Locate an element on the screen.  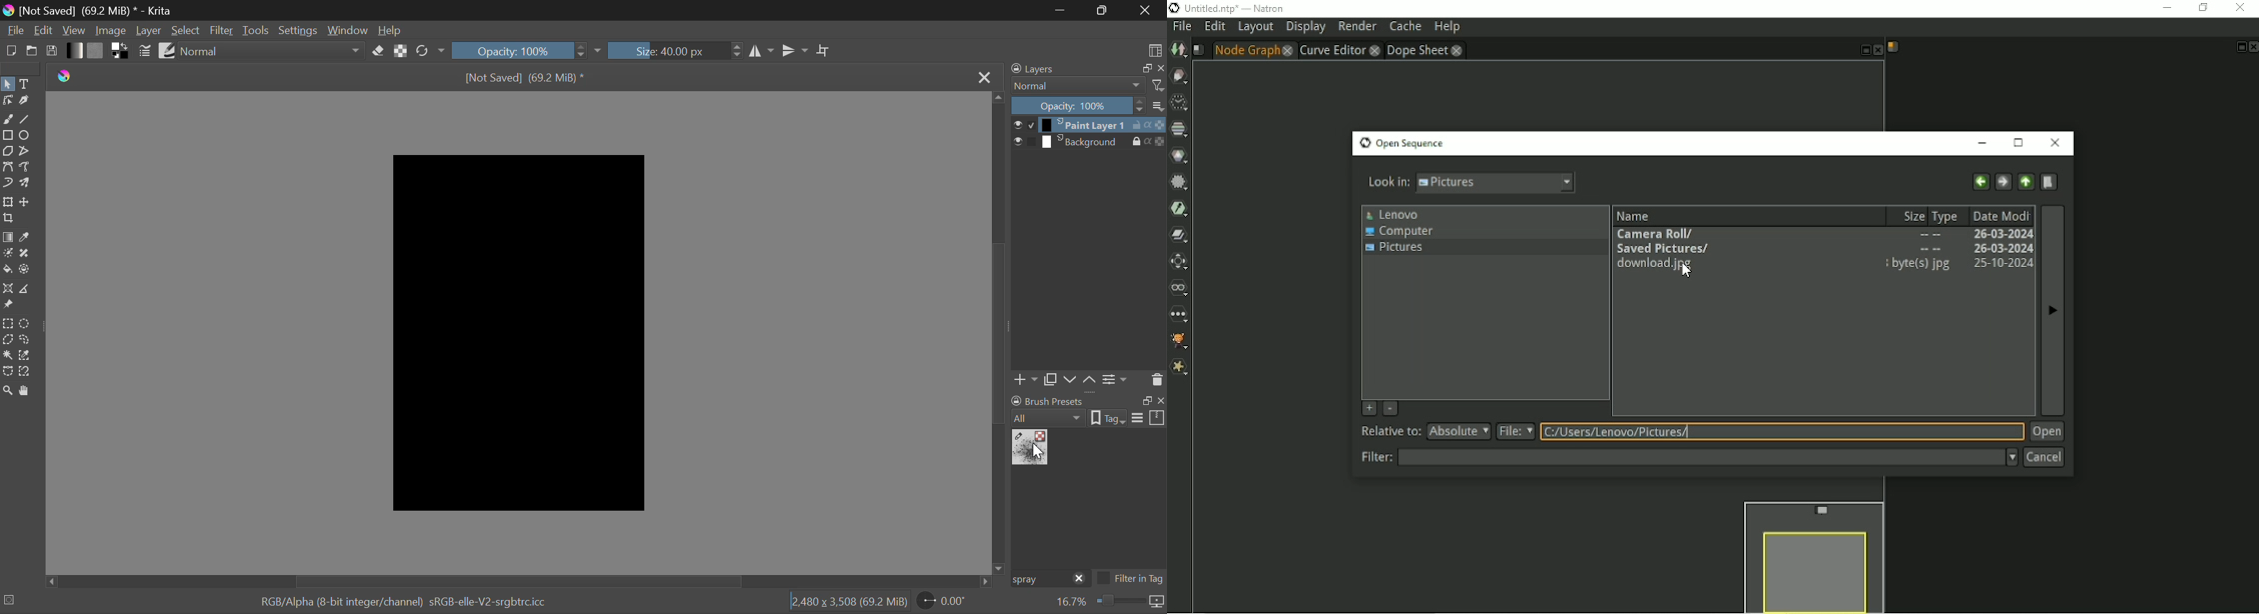
Select is located at coordinates (7, 84).